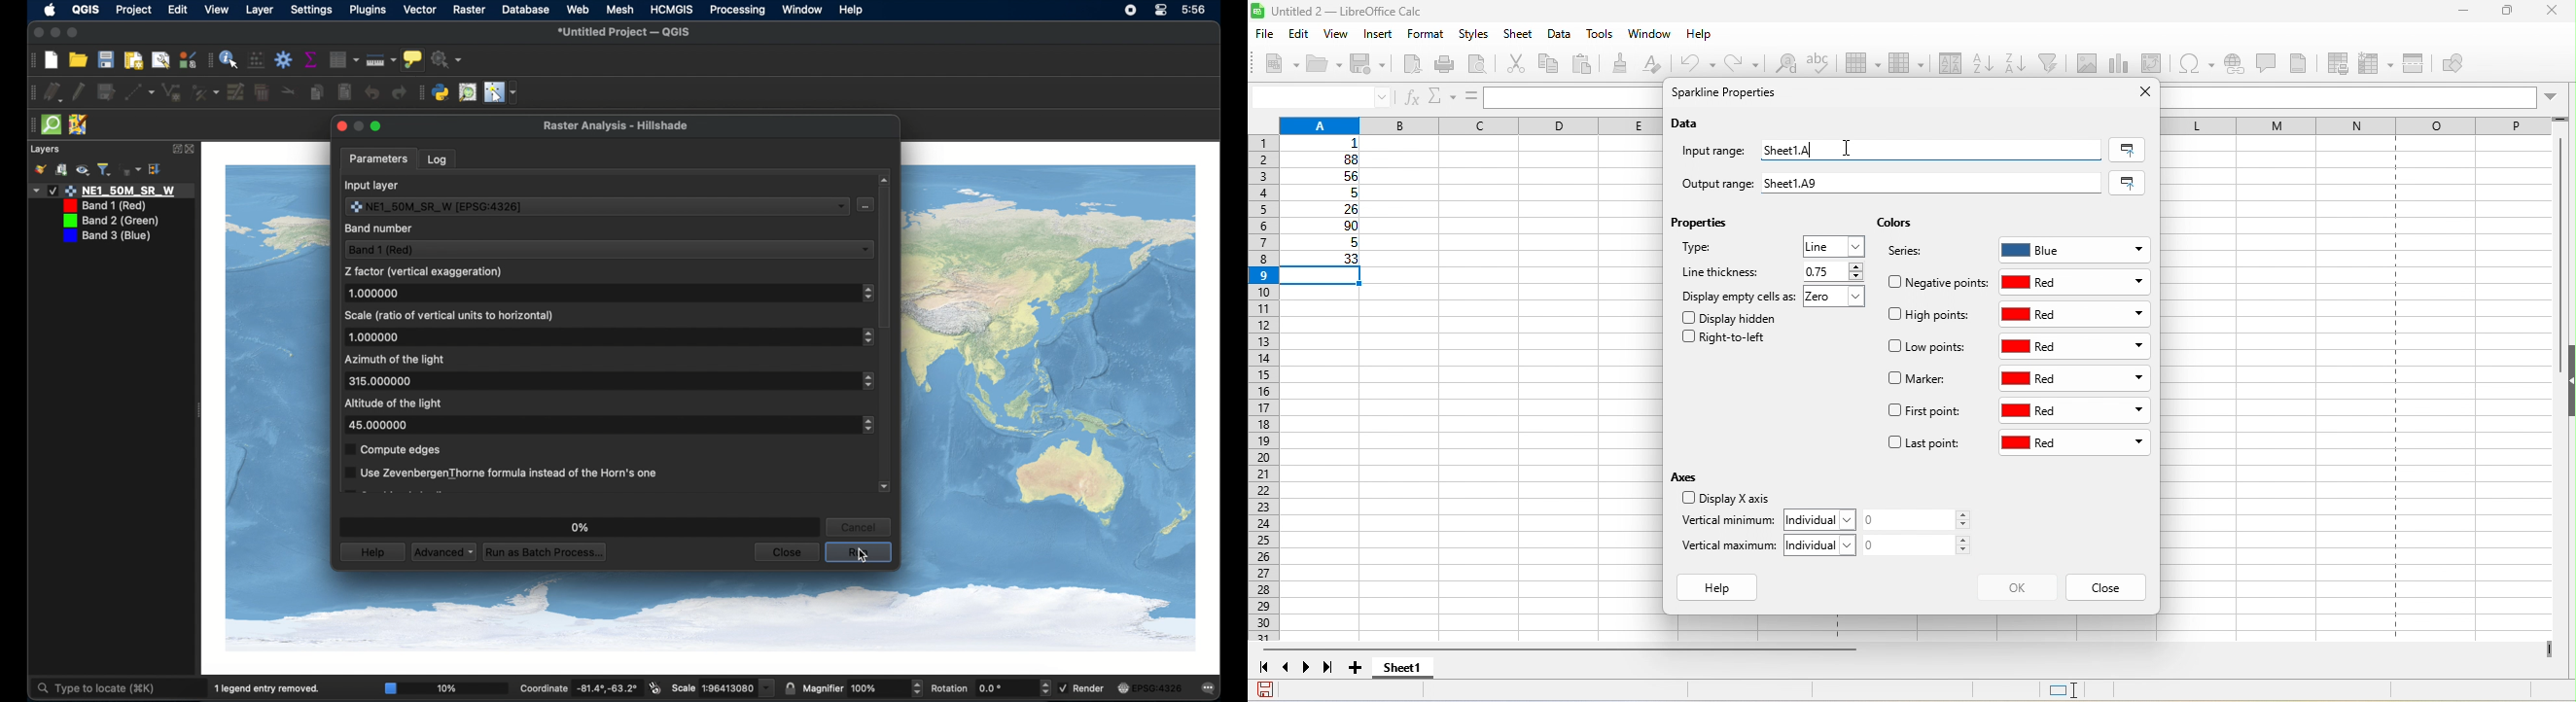 This screenshot has width=2576, height=728. I want to click on find and replace, so click(1786, 66).